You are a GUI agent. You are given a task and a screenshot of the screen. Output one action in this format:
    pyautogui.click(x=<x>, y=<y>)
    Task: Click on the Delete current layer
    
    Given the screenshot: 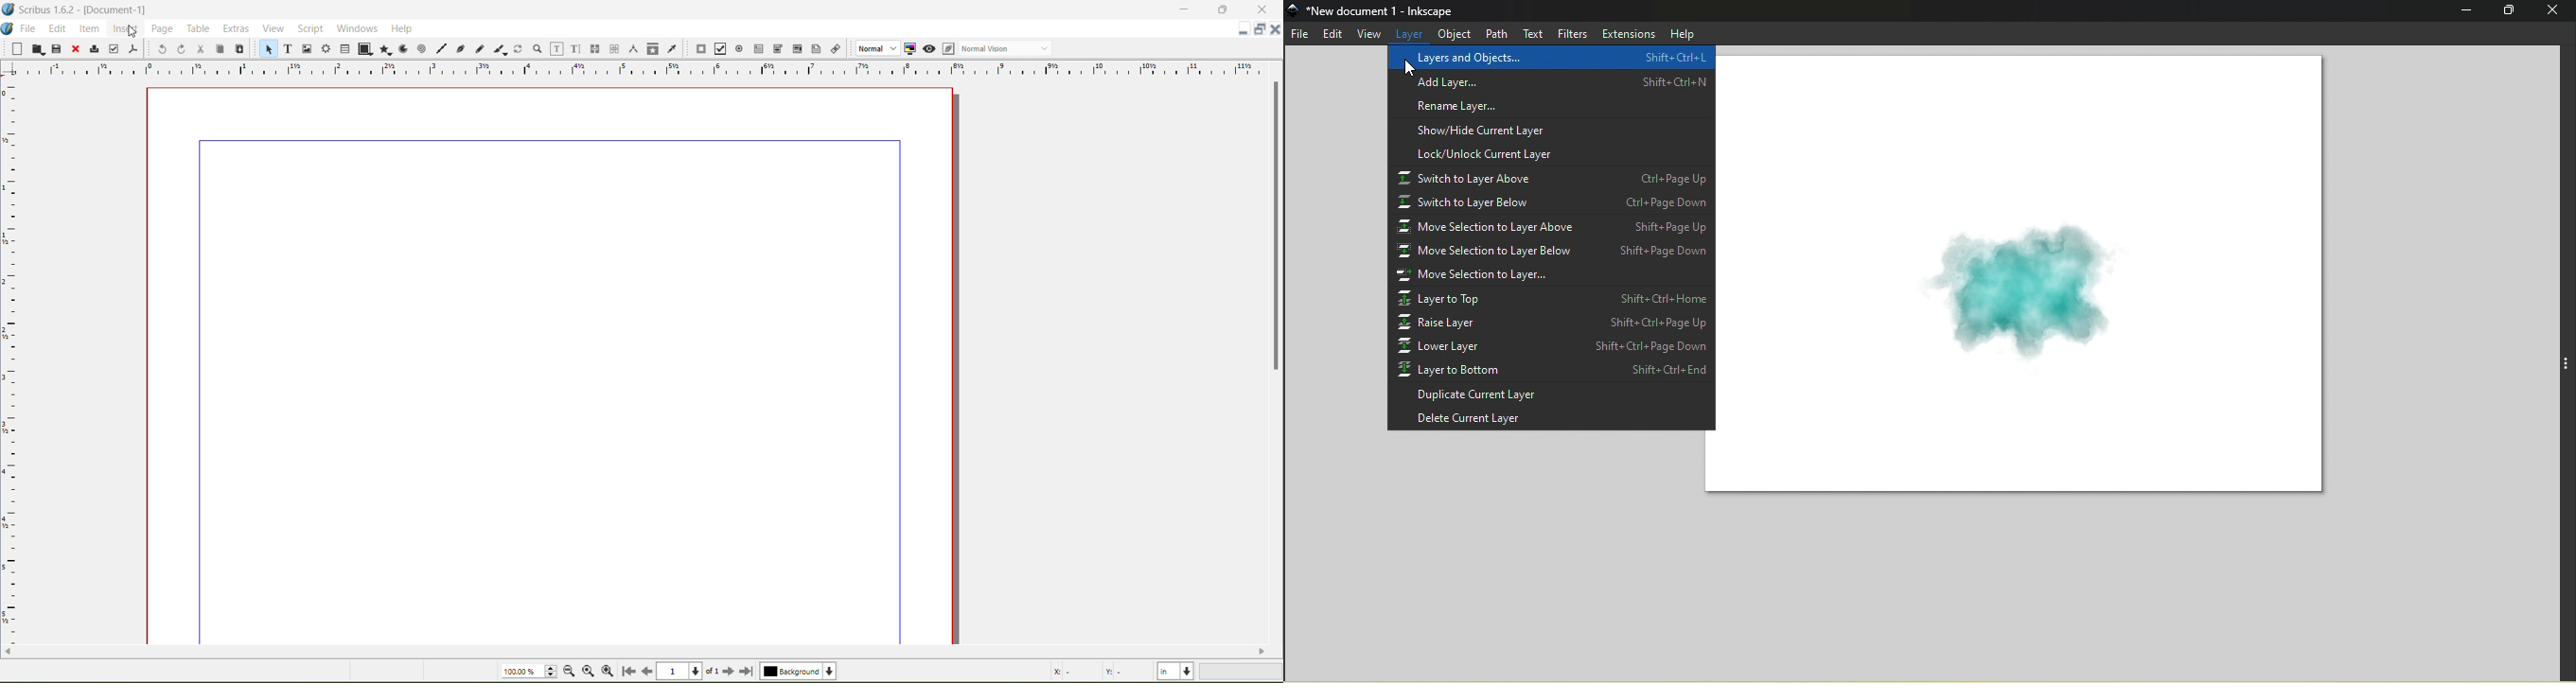 What is the action you would take?
    pyautogui.click(x=1551, y=420)
    